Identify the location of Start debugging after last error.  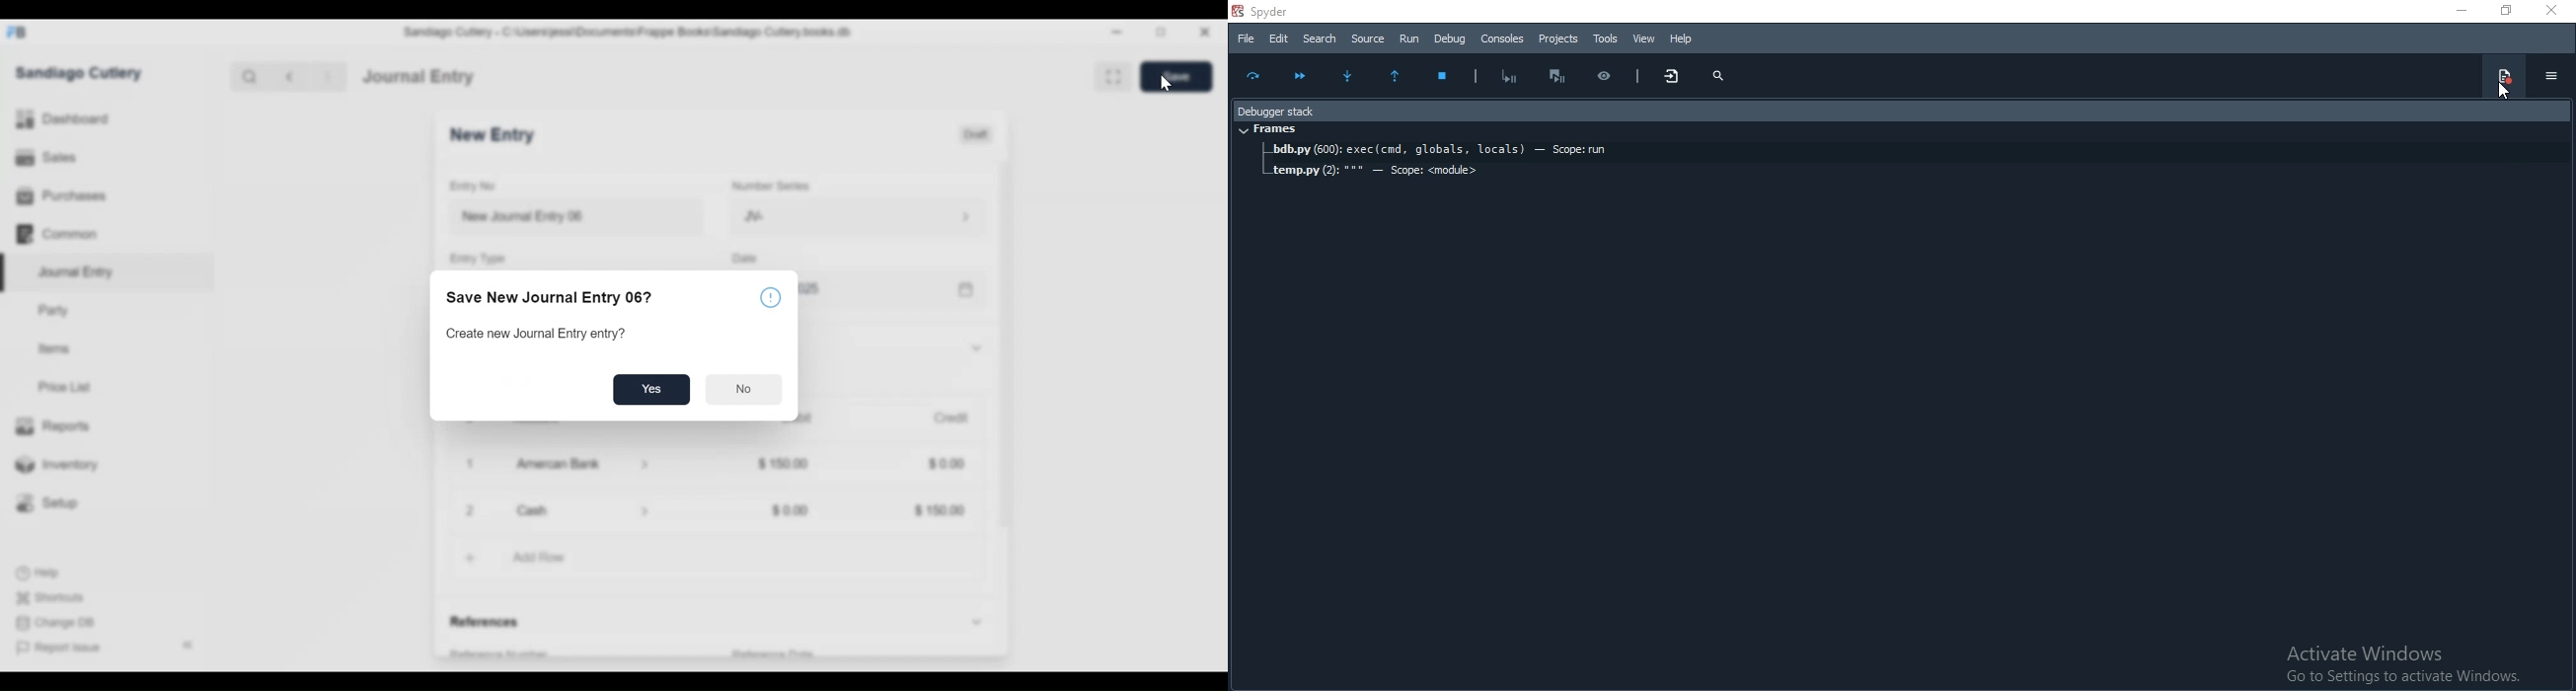
(1510, 75).